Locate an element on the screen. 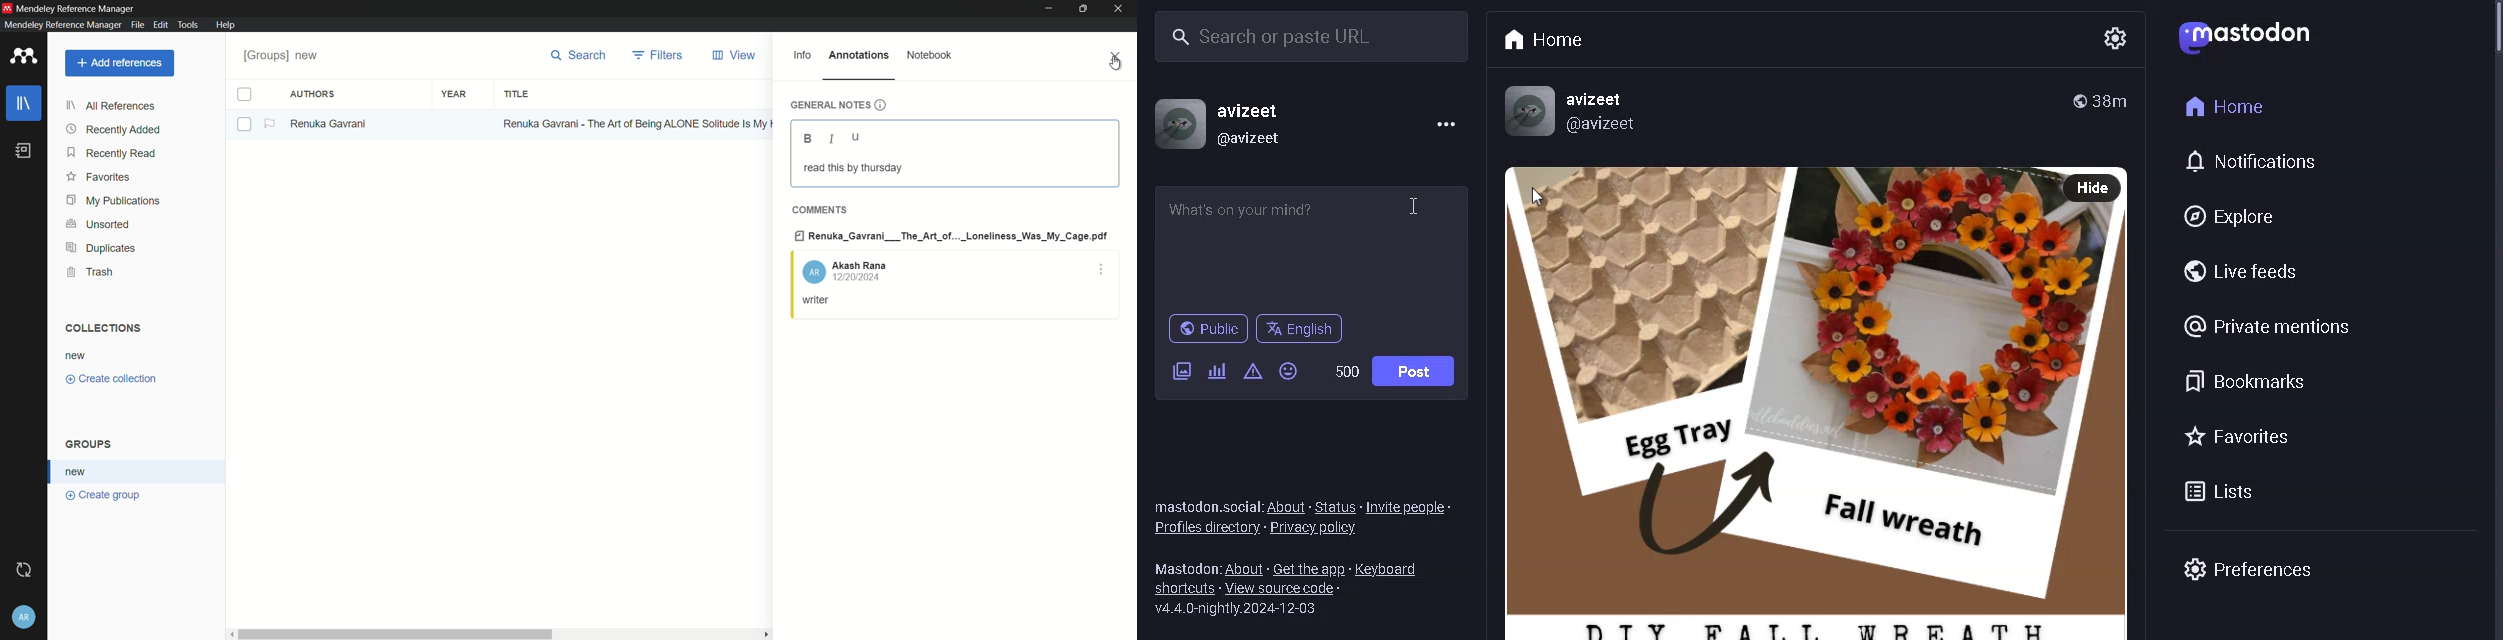  app name is located at coordinates (78, 7).